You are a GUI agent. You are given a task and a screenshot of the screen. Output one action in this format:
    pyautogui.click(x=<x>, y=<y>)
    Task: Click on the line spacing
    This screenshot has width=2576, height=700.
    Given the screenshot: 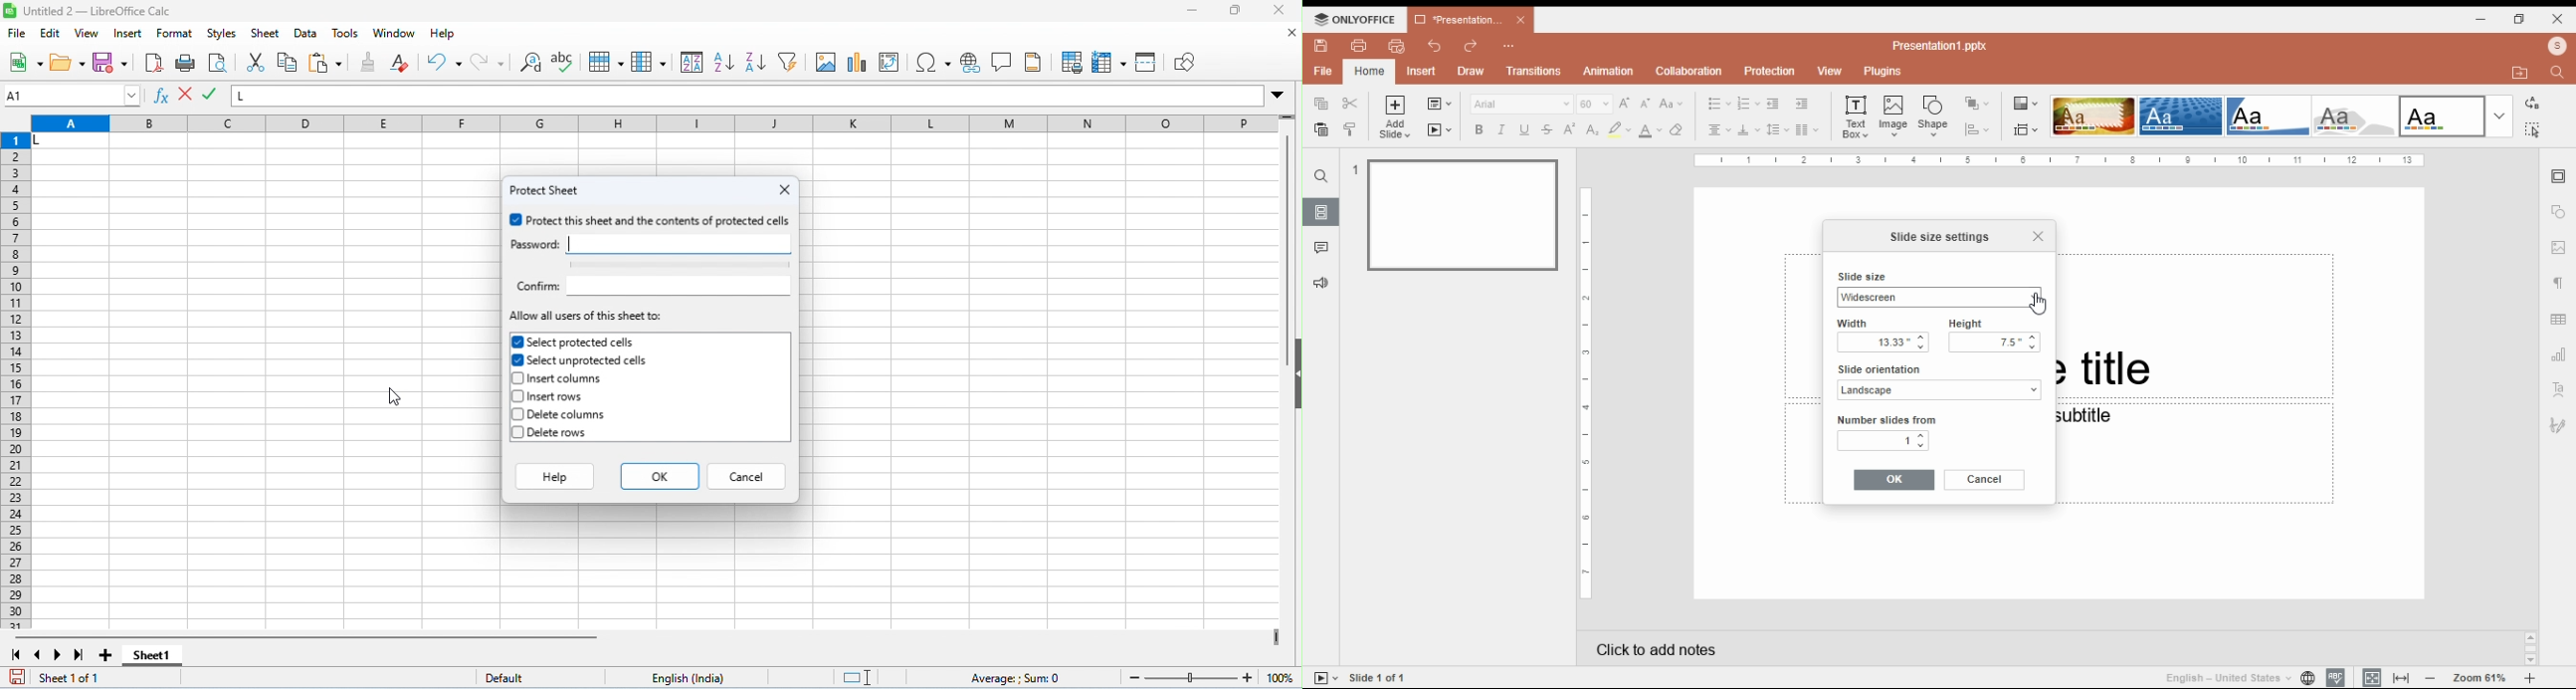 What is the action you would take?
    pyautogui.click(x=1778, y=130)
    